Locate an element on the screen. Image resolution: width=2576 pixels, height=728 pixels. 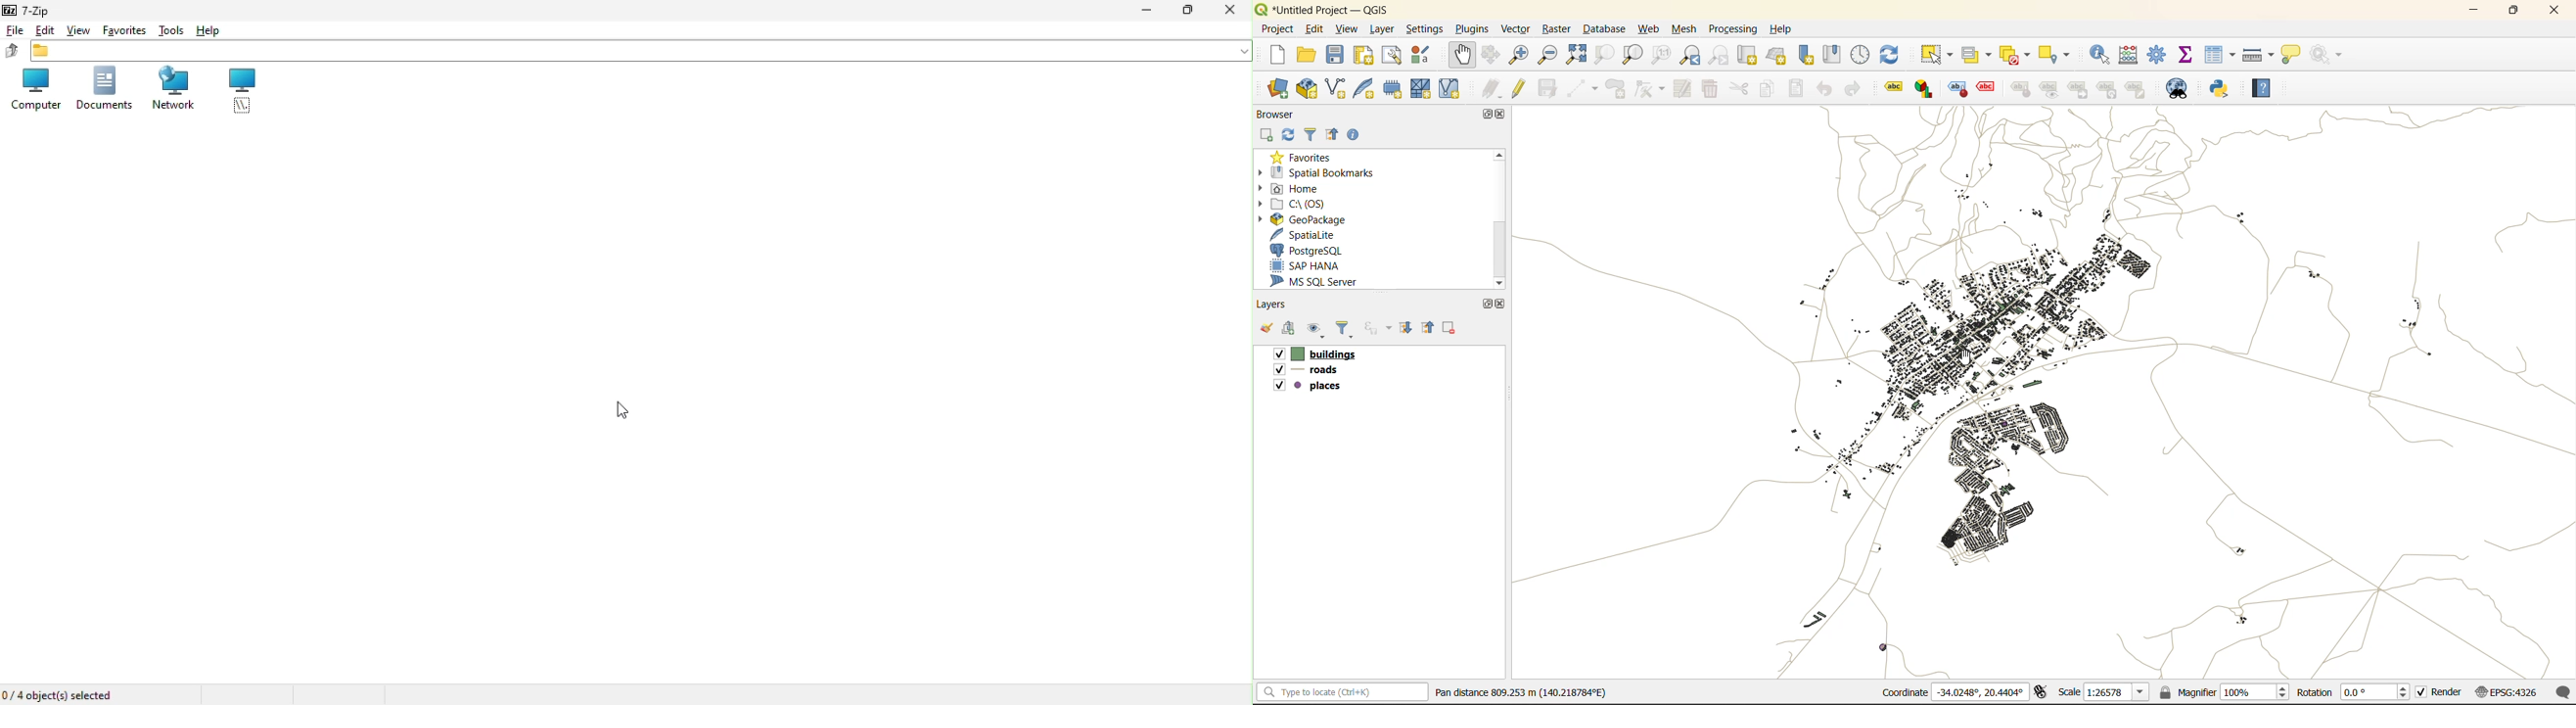
zoom next is located at coordinates (1719, 55).